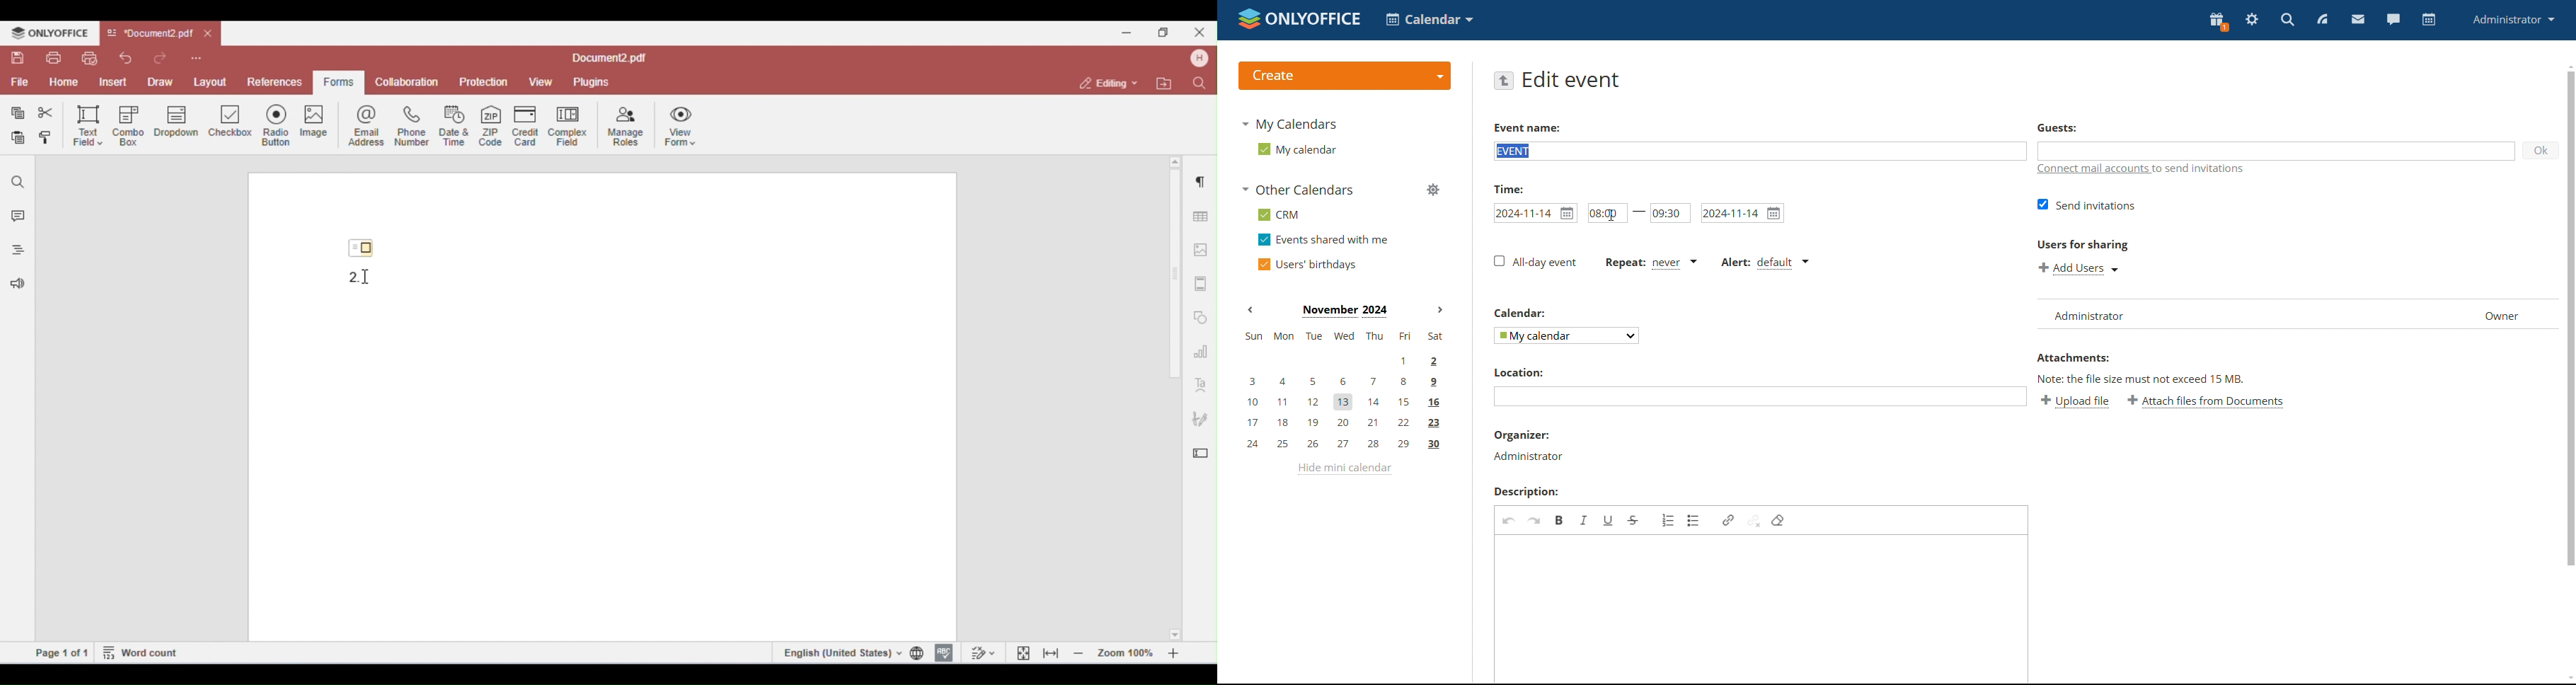  What do you see at coordinates (1325, 240) in the screenshot?
I see `events shared with me` at bounding box center [1325, 240].